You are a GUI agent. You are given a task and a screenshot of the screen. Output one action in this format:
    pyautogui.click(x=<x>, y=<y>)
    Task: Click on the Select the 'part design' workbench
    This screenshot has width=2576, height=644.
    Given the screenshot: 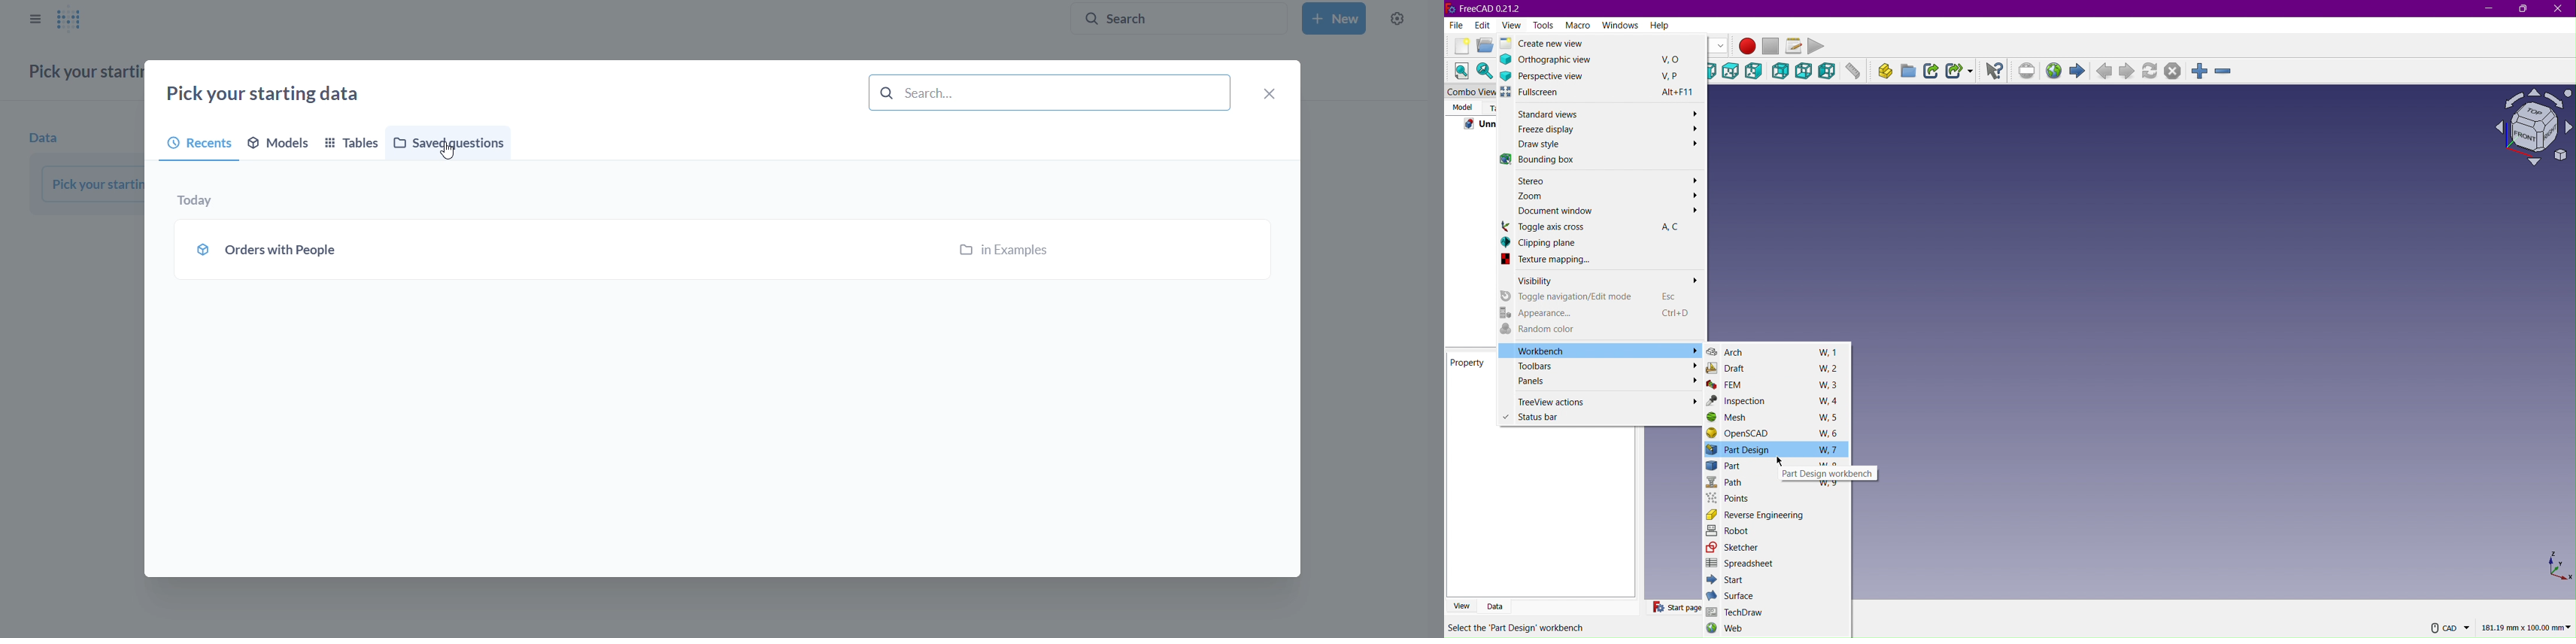 What is the action you would take?
    pyautogui.click(x=1516, y=627)
    